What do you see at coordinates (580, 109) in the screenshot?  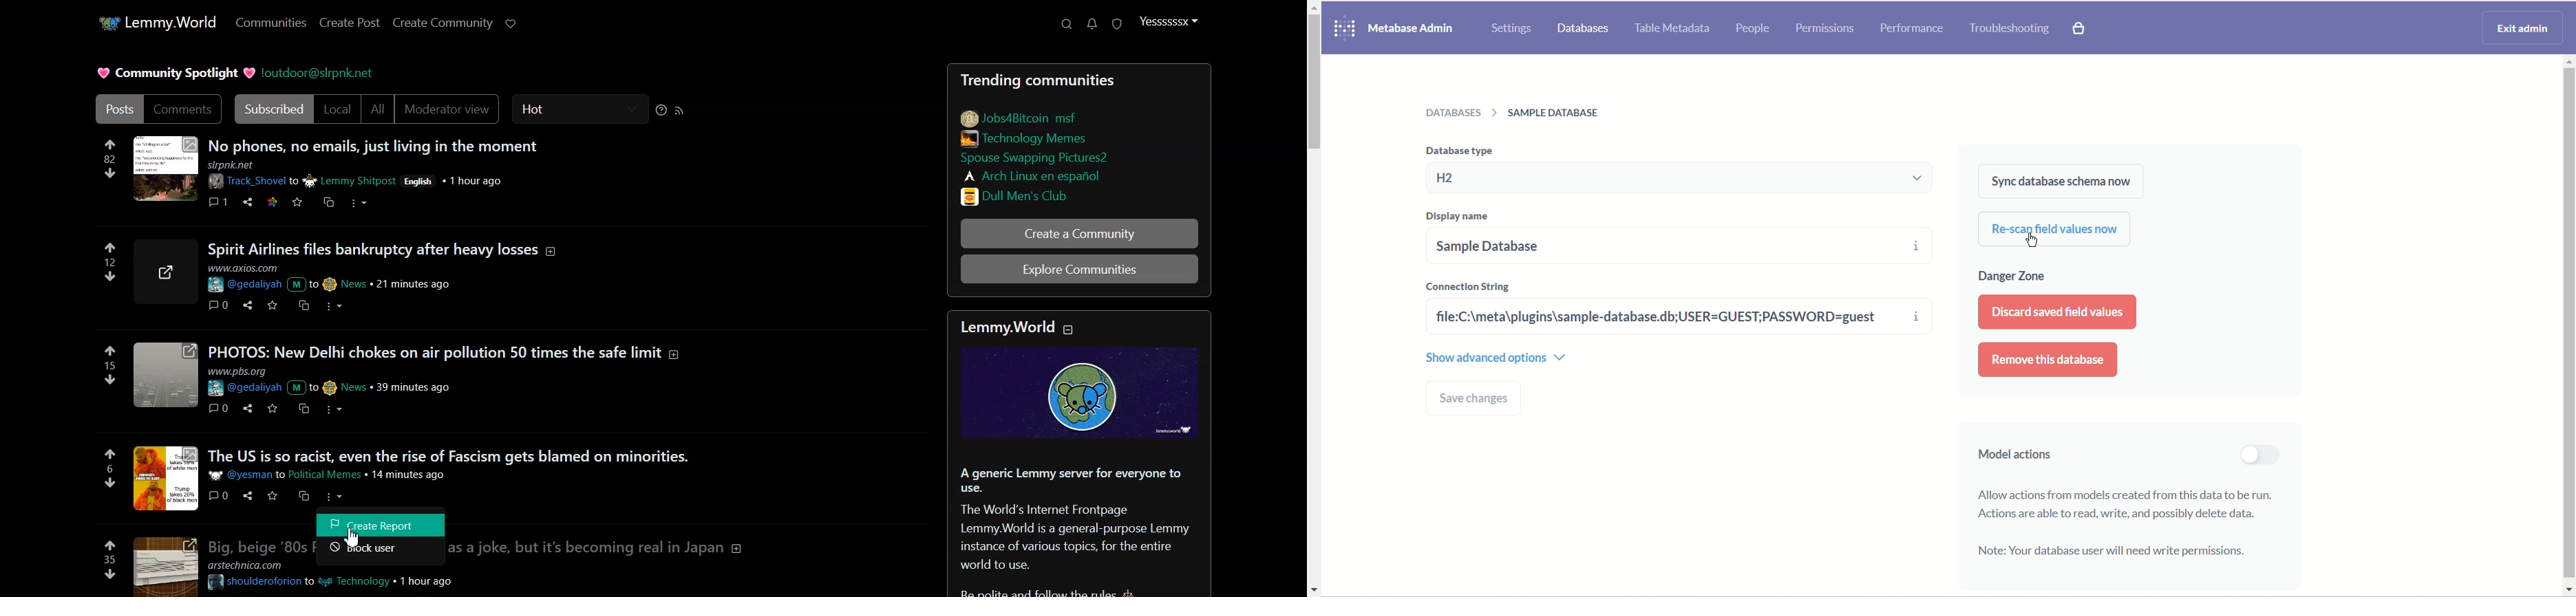 I see `Hot` at bounding box center [580, 109].